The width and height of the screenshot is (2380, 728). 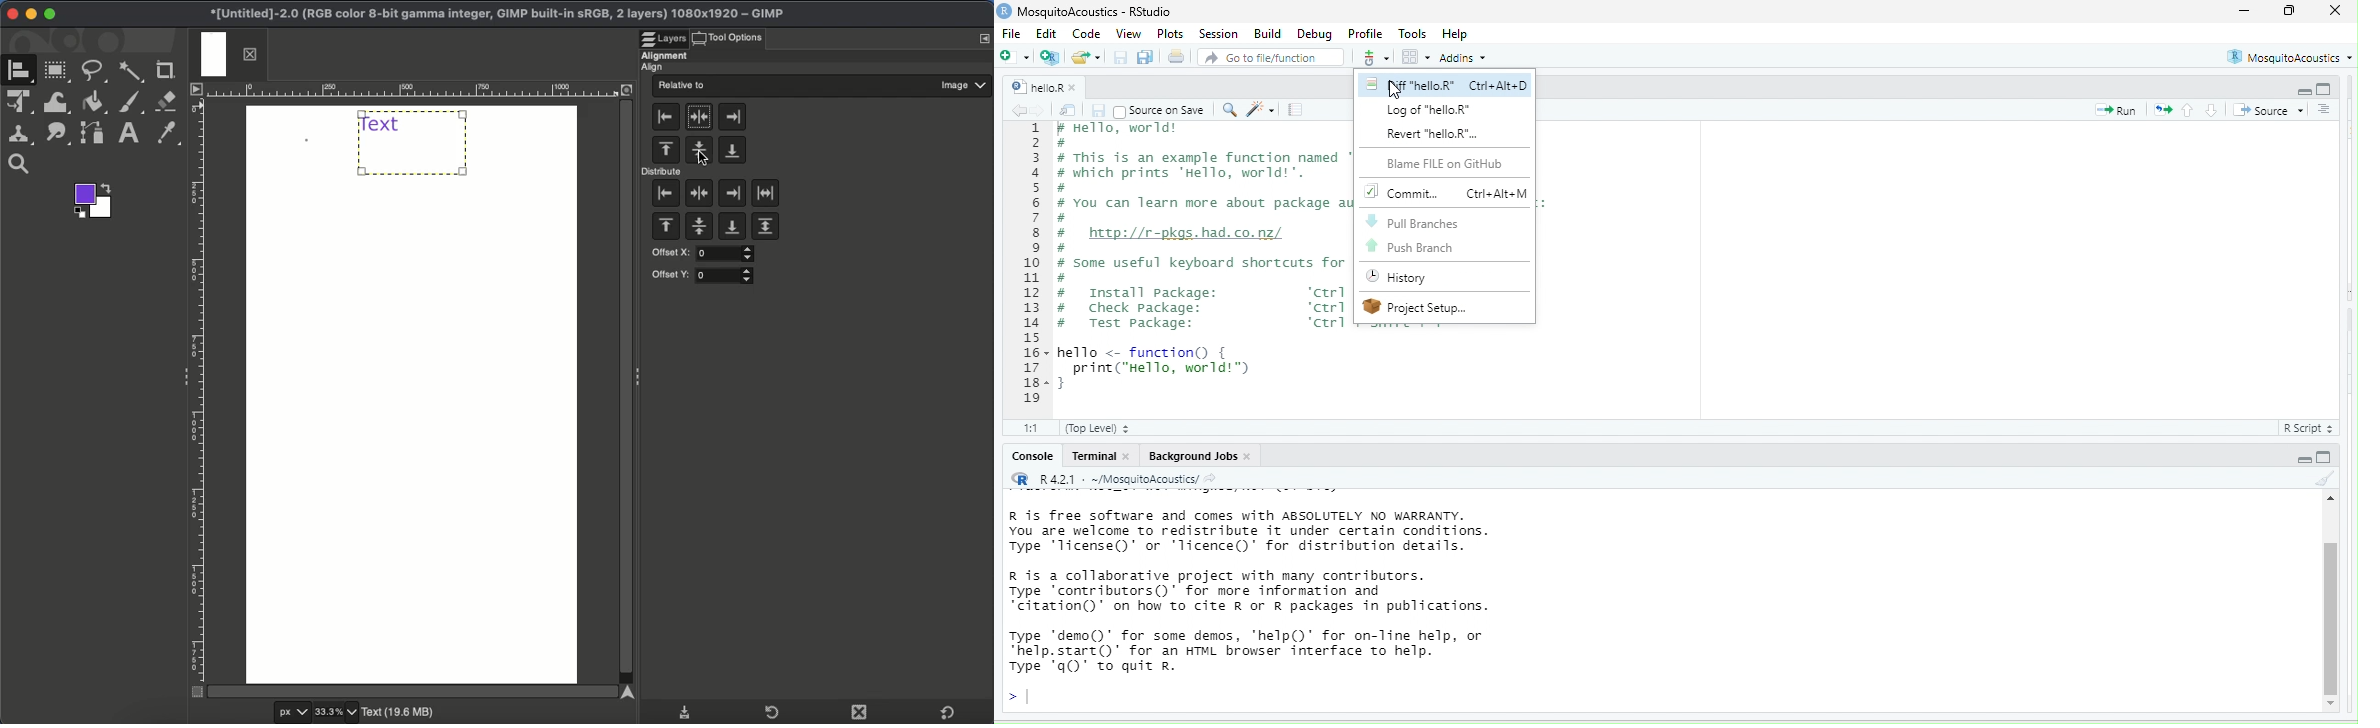 I want to click on Revert "helloR"., so click(x=1435, y=135).